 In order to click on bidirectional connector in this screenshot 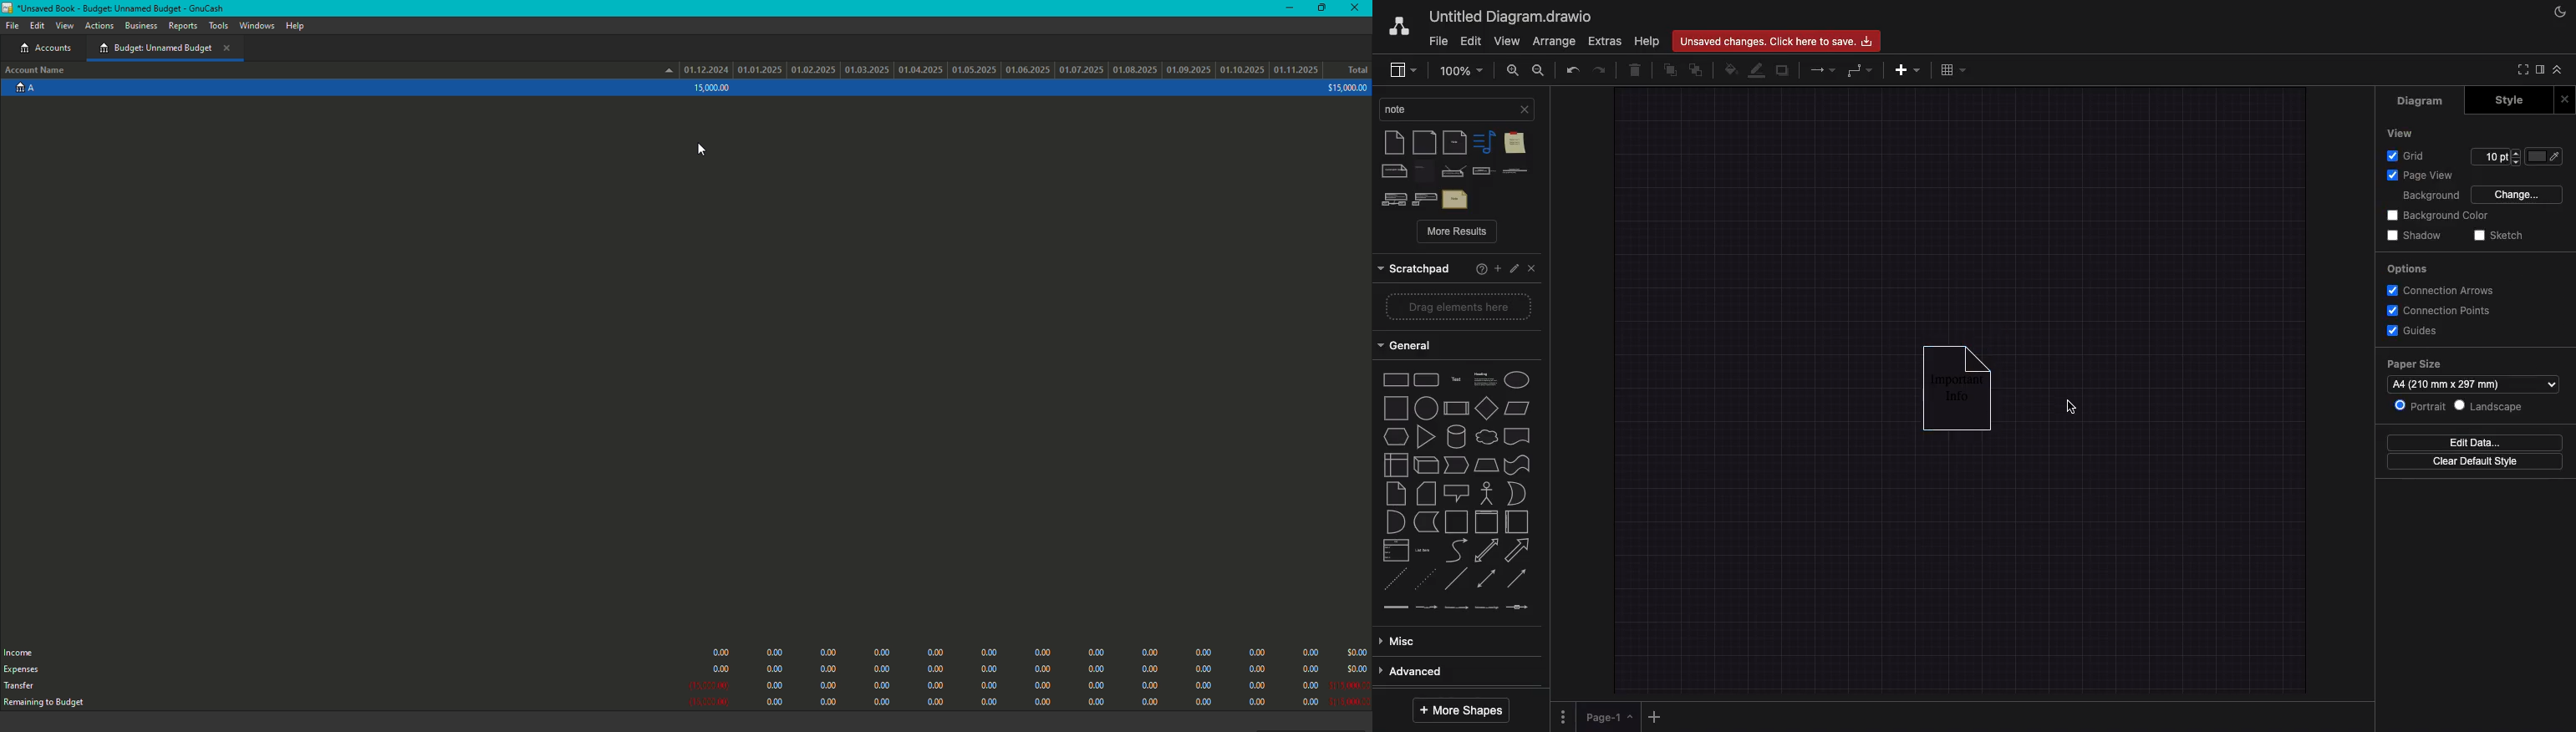, I will do `click(1487, 581)`.